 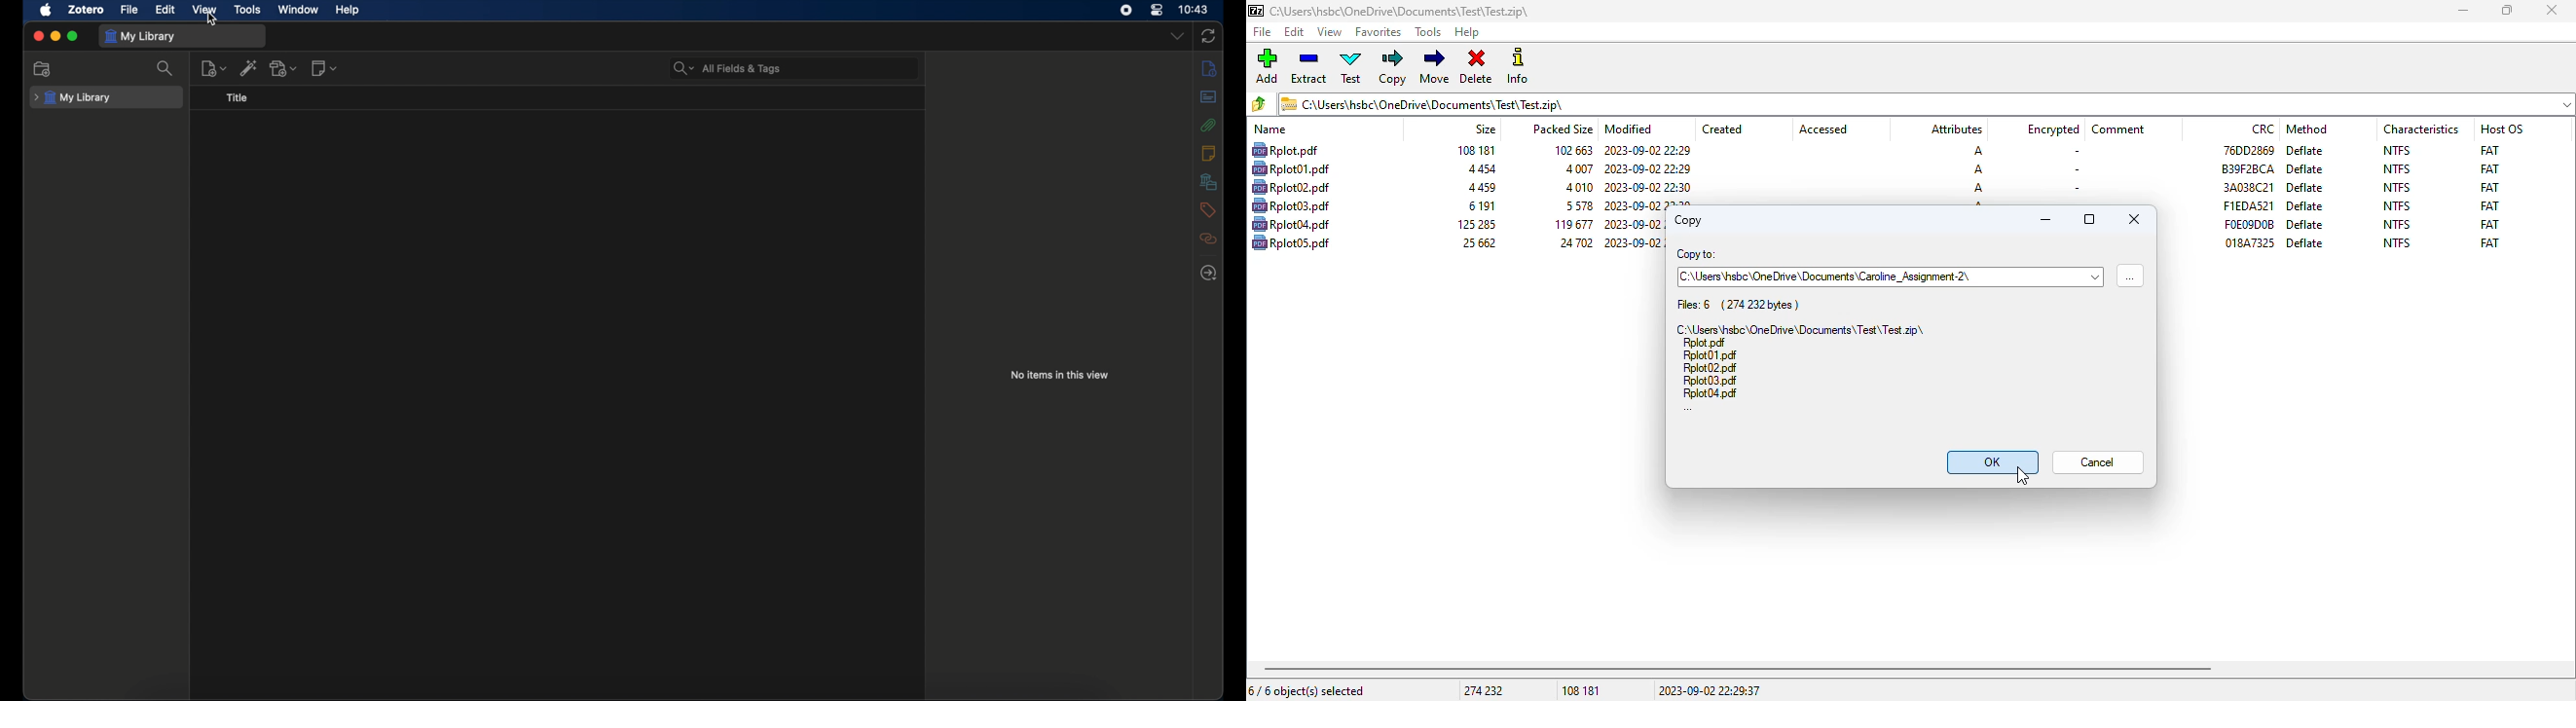 I want to click on close, so click(x=2134, y=218).